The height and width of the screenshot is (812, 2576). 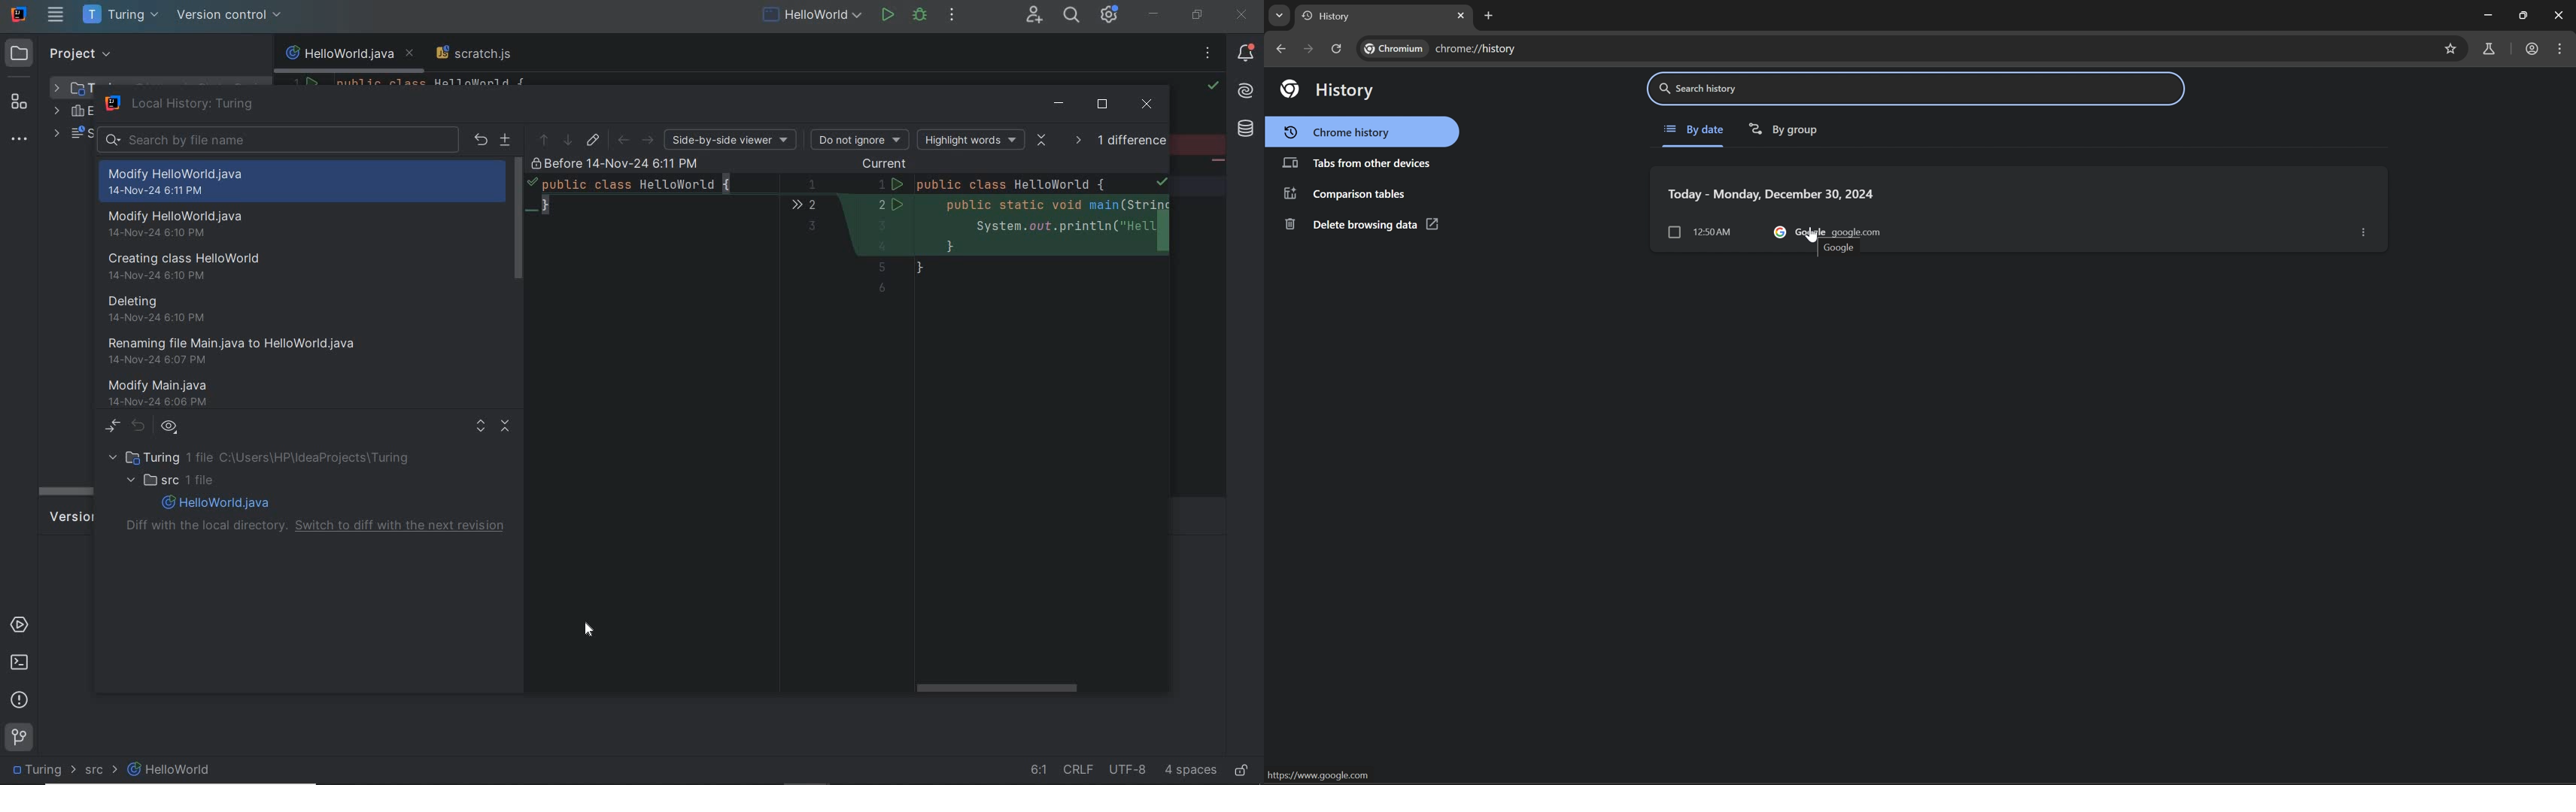 What do you see at coordinates (849, 228) in the screenshot?
I see `details on version change` at bounding box center [849, 228].